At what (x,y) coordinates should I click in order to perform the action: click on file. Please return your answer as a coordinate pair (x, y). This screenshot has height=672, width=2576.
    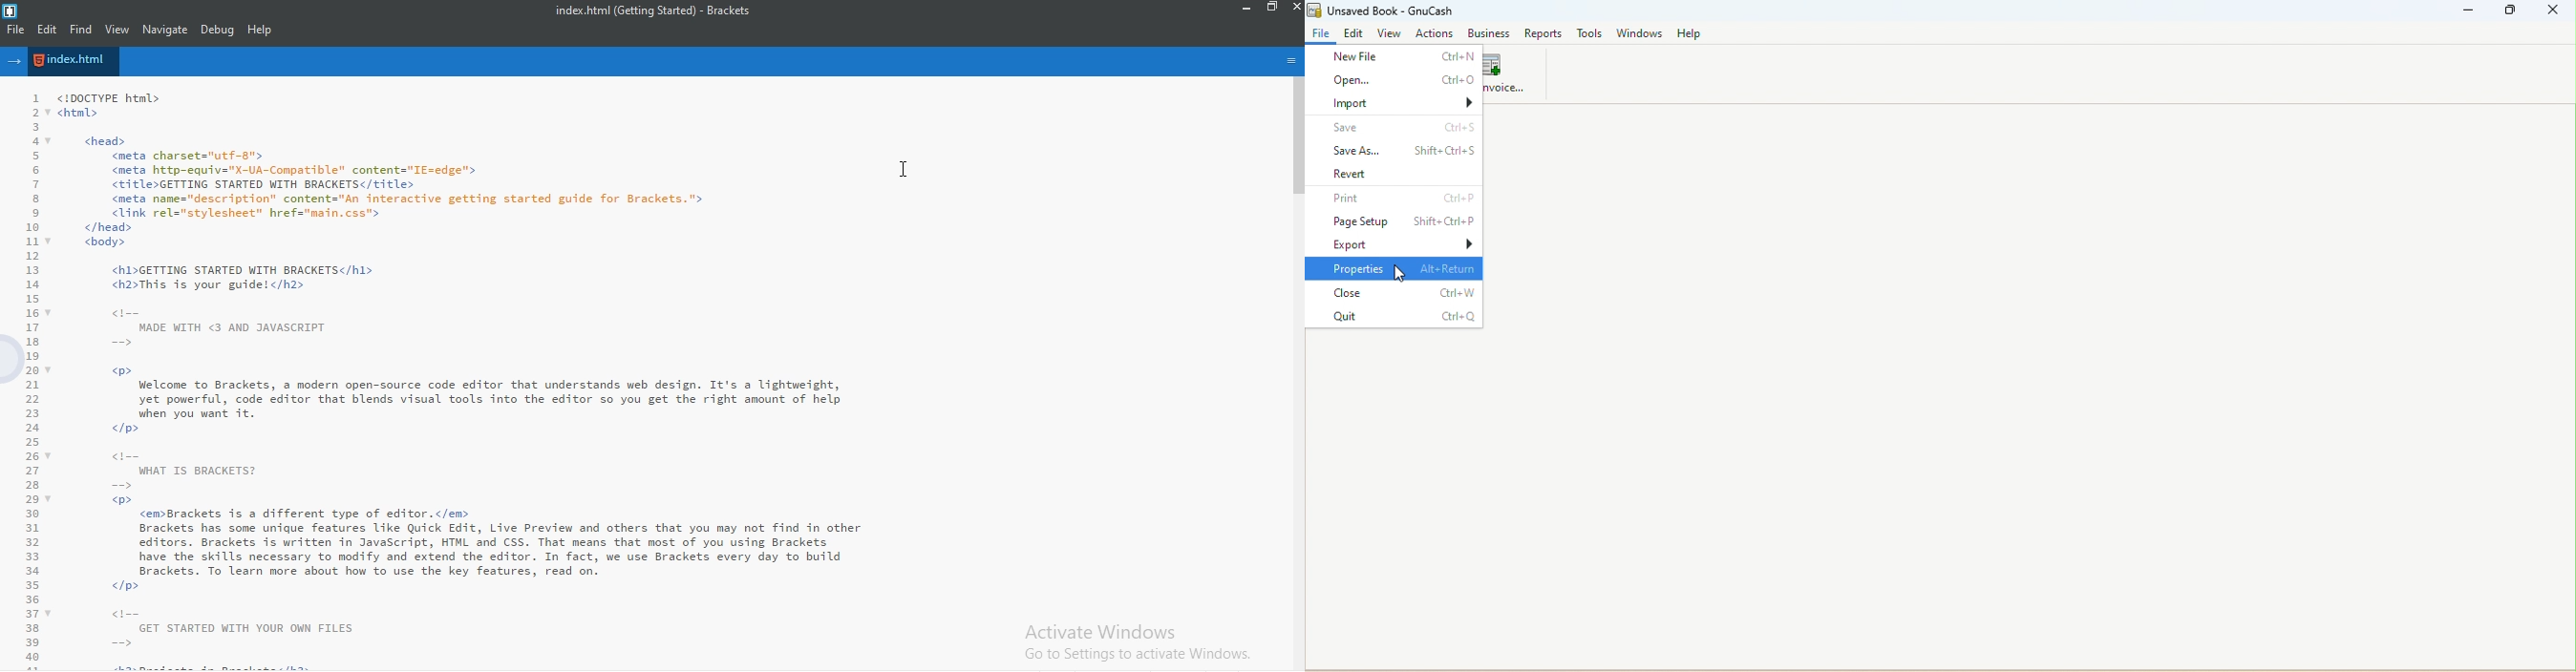
    Looking at the image, I should click on (14, 30).